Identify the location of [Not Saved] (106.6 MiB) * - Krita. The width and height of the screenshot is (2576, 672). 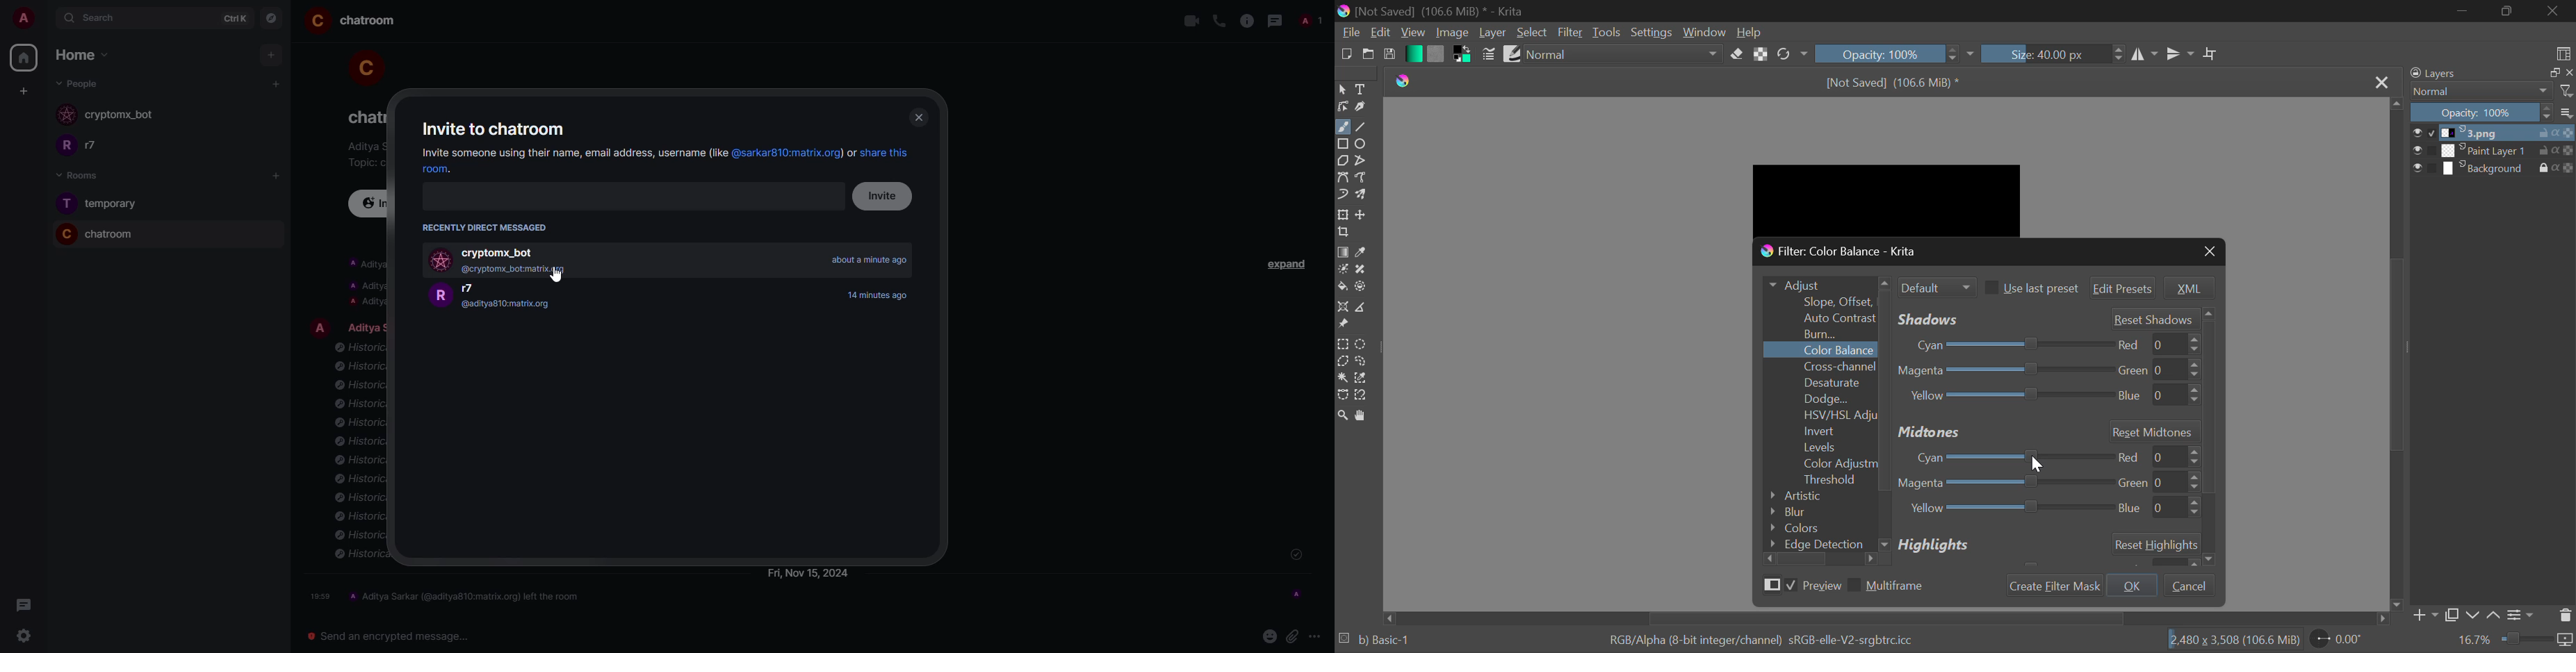
(1446, 9).